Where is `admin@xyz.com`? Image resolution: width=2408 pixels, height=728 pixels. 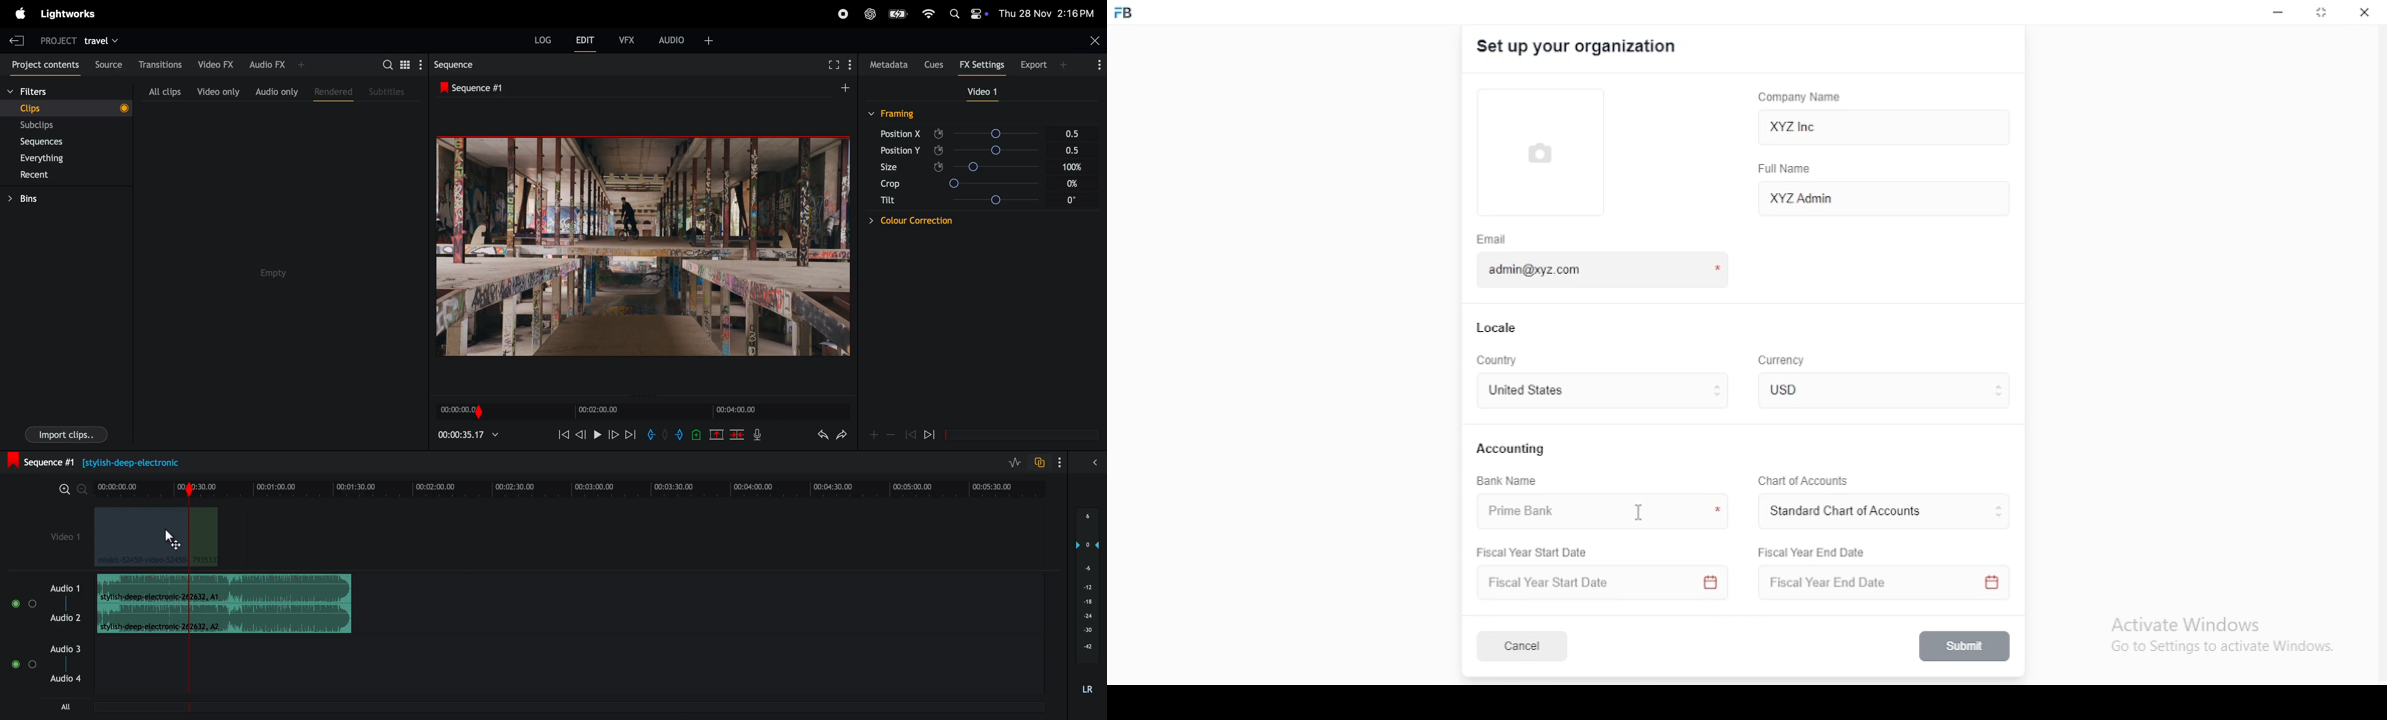
admin@xyz.com is located at coordinates (1601, 267).